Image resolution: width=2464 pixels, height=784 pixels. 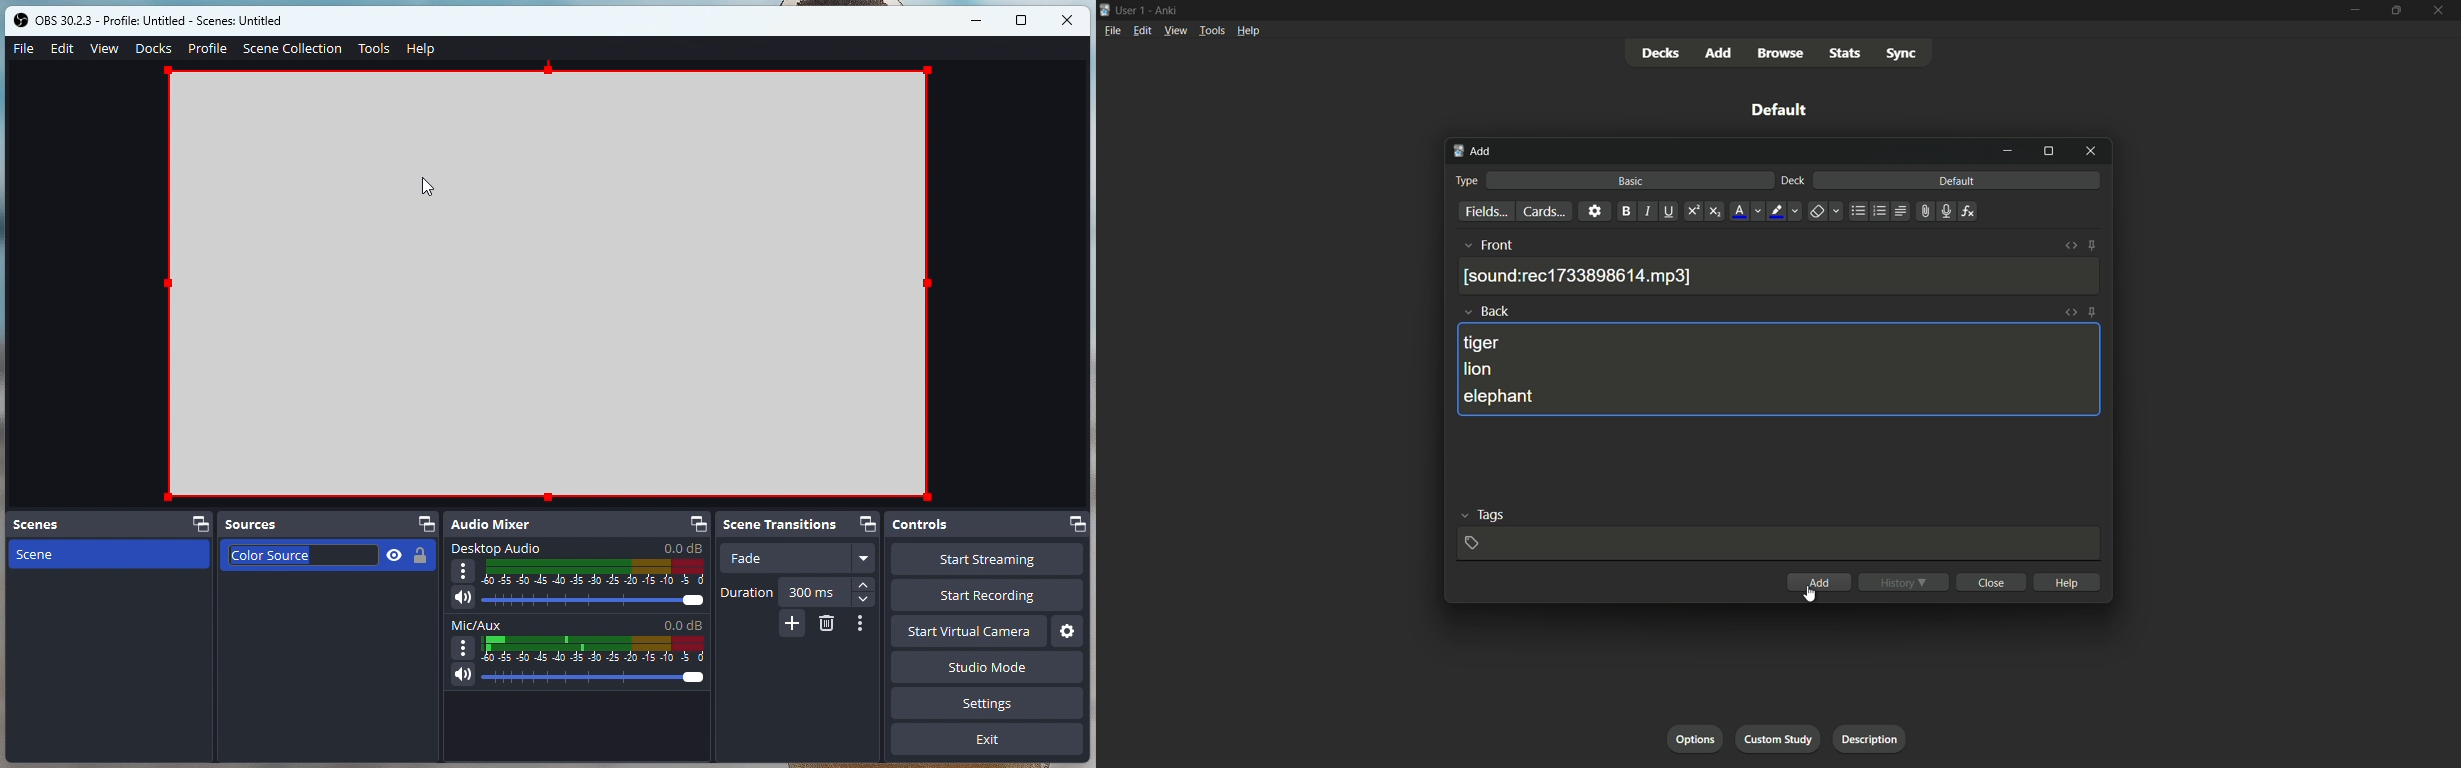 I want to click on stats, so click(x=1848, y=54).